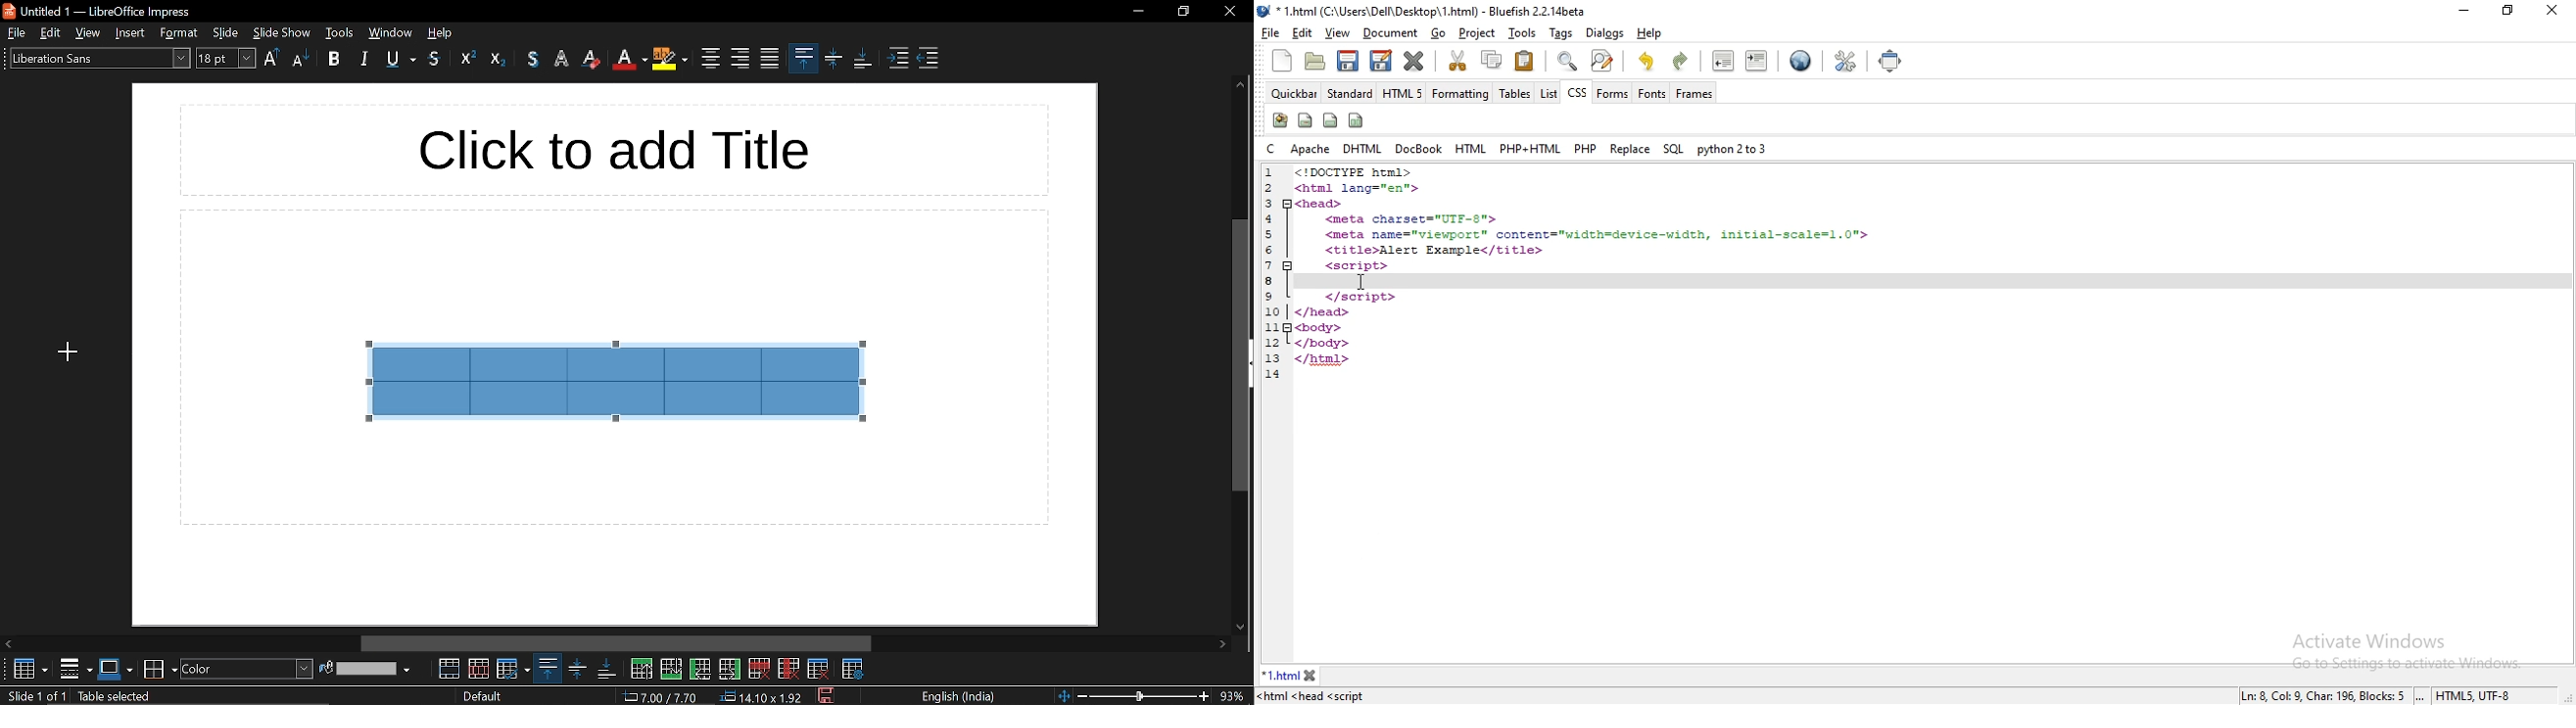 The height and width of the screenshot is (728, 2576). Describe the element at coordinates (1180, 14) in the screenshot. I see `restore down` at that location.